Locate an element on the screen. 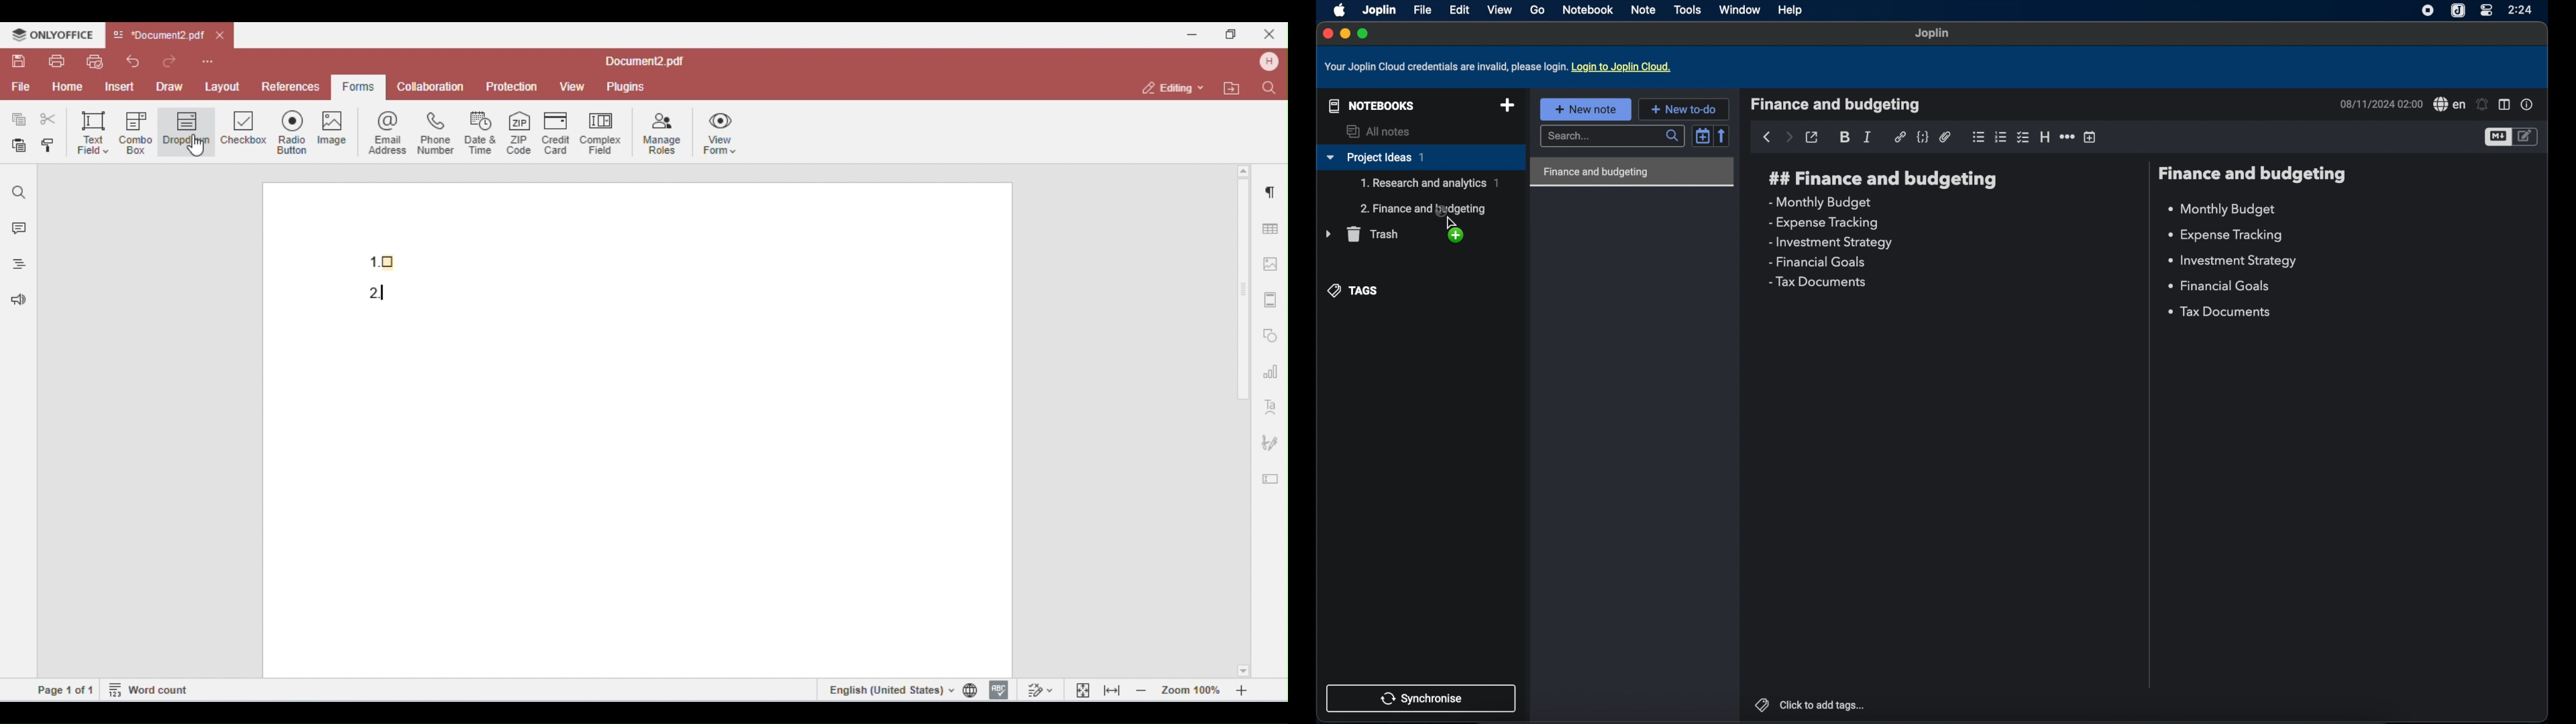  tax documents is located at coordinates (2221, 313).